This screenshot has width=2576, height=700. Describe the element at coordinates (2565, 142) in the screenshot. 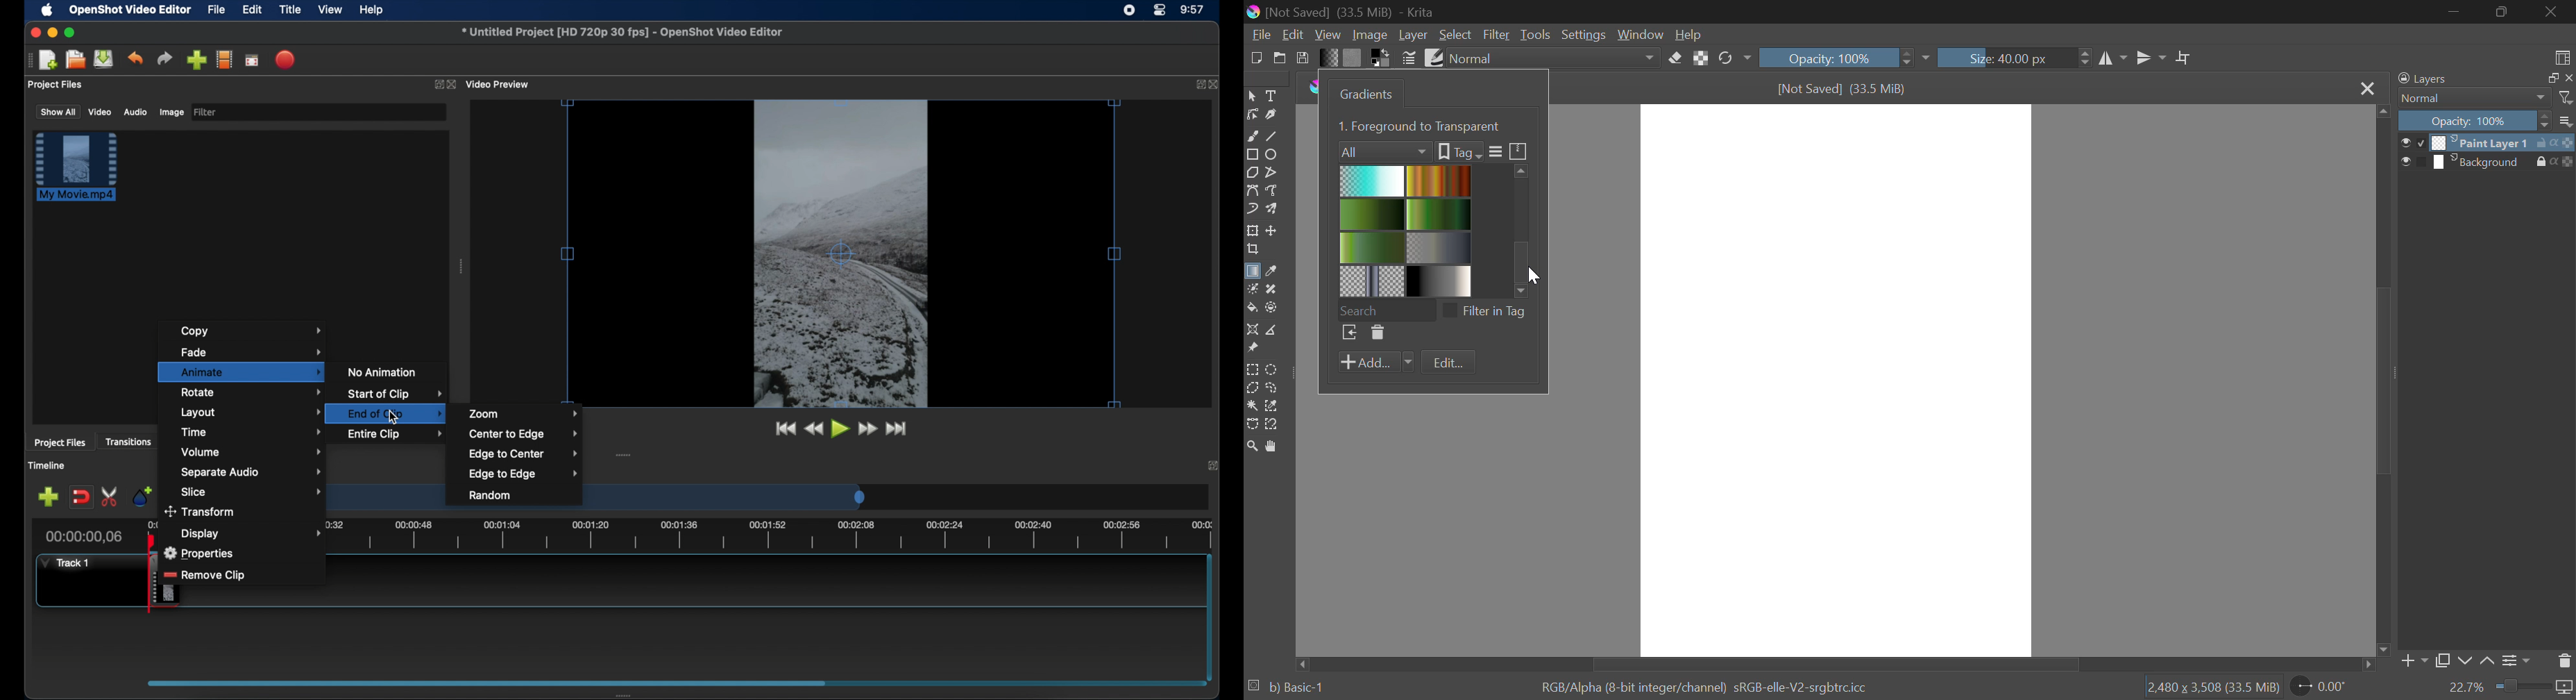

I see `icon` at that location.